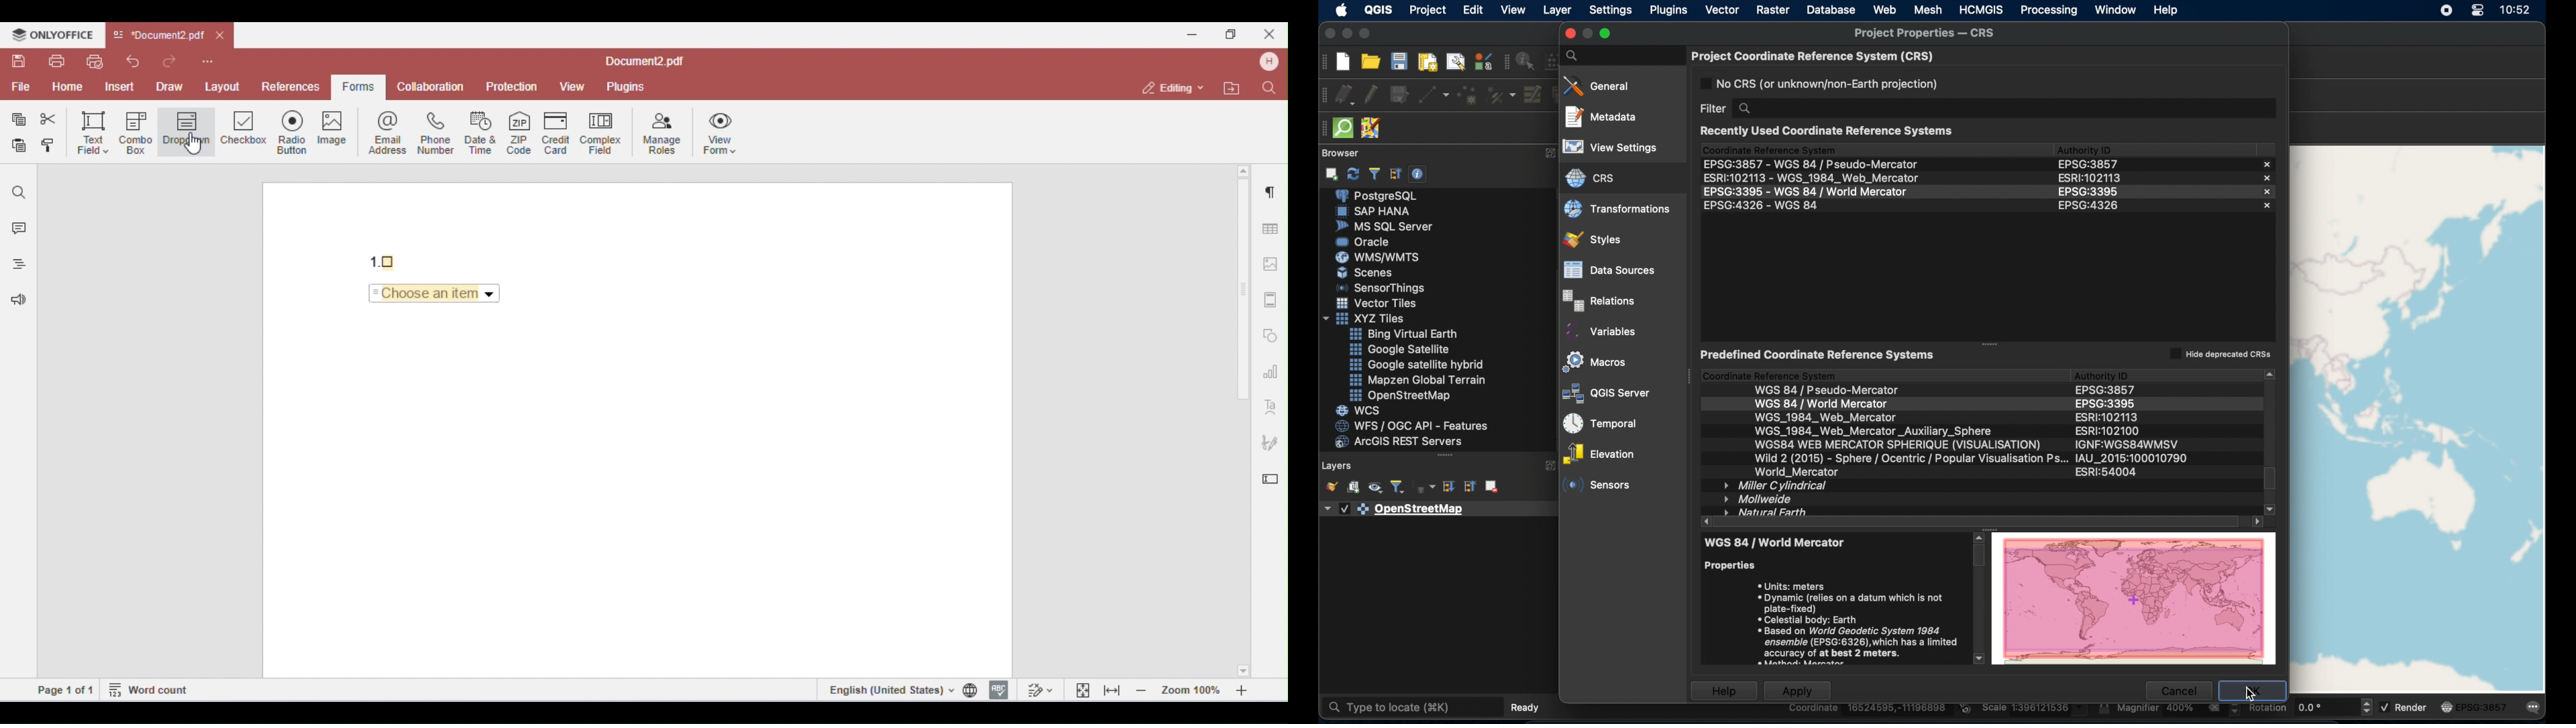 This screenshot has height=728, width=2576. I want to click on scroll bar, so click(1983, 523).